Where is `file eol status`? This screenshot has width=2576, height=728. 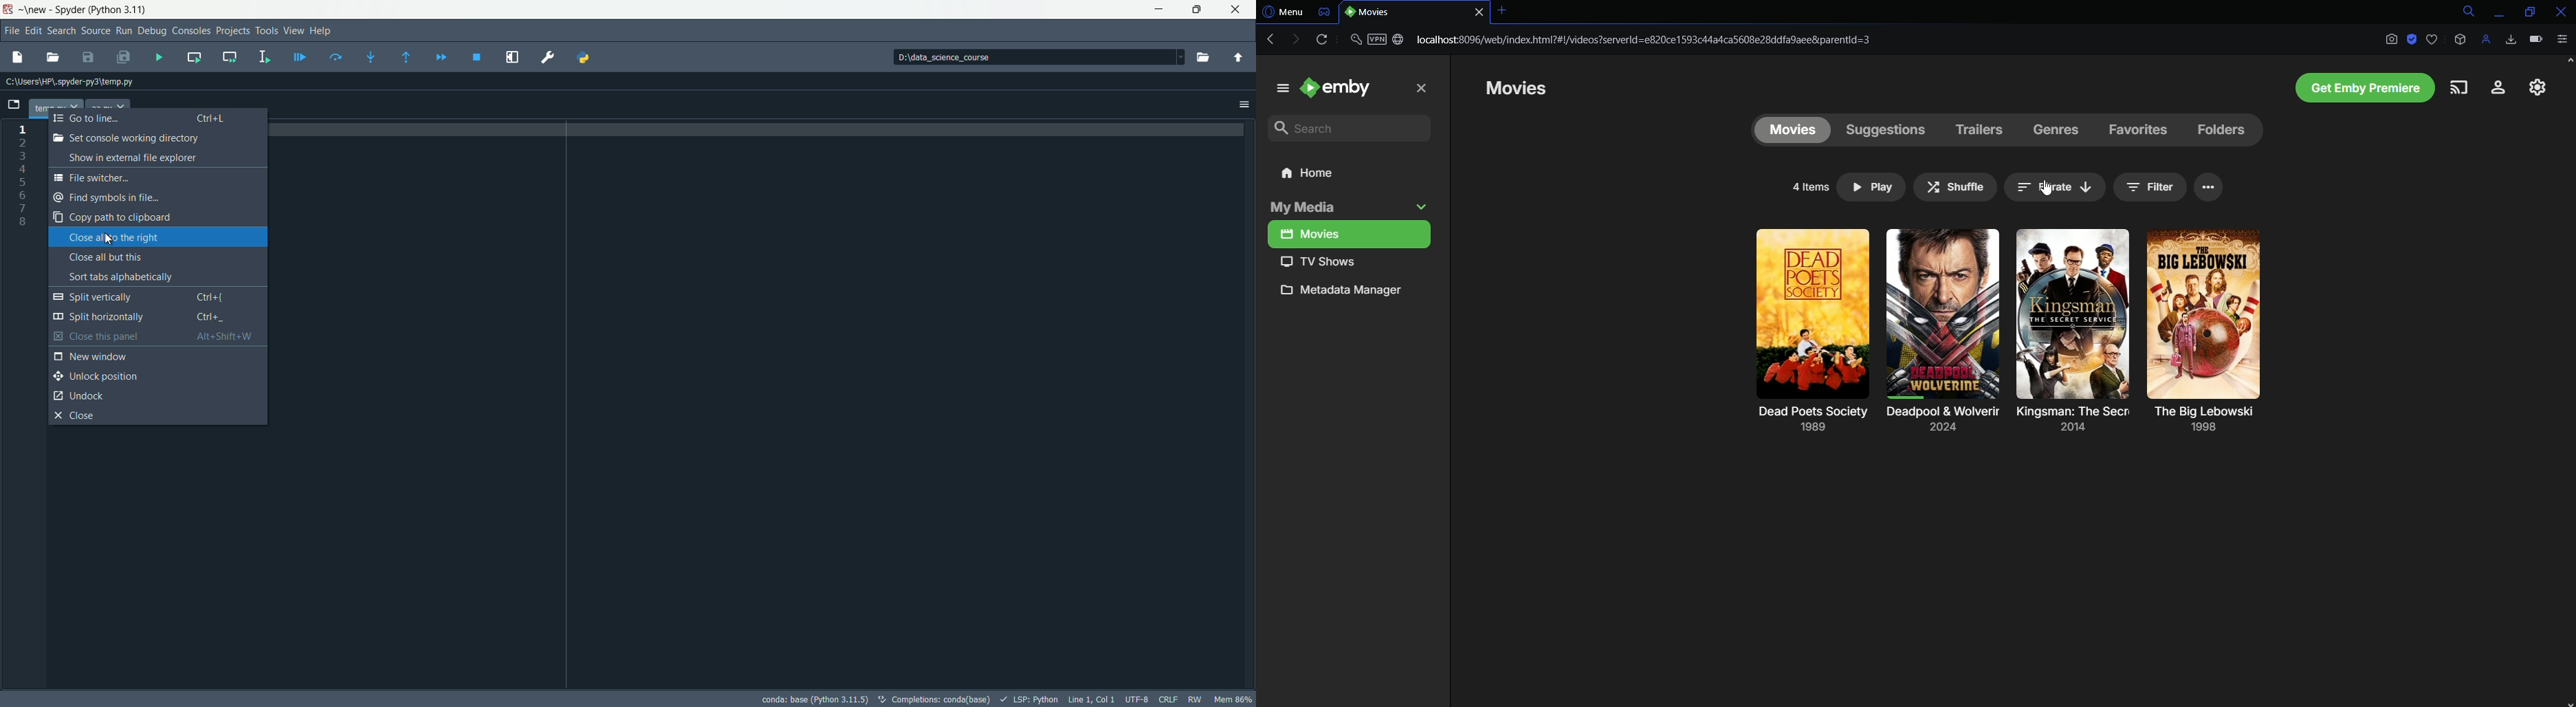 file eol status is located at coordinates (1169, 699).